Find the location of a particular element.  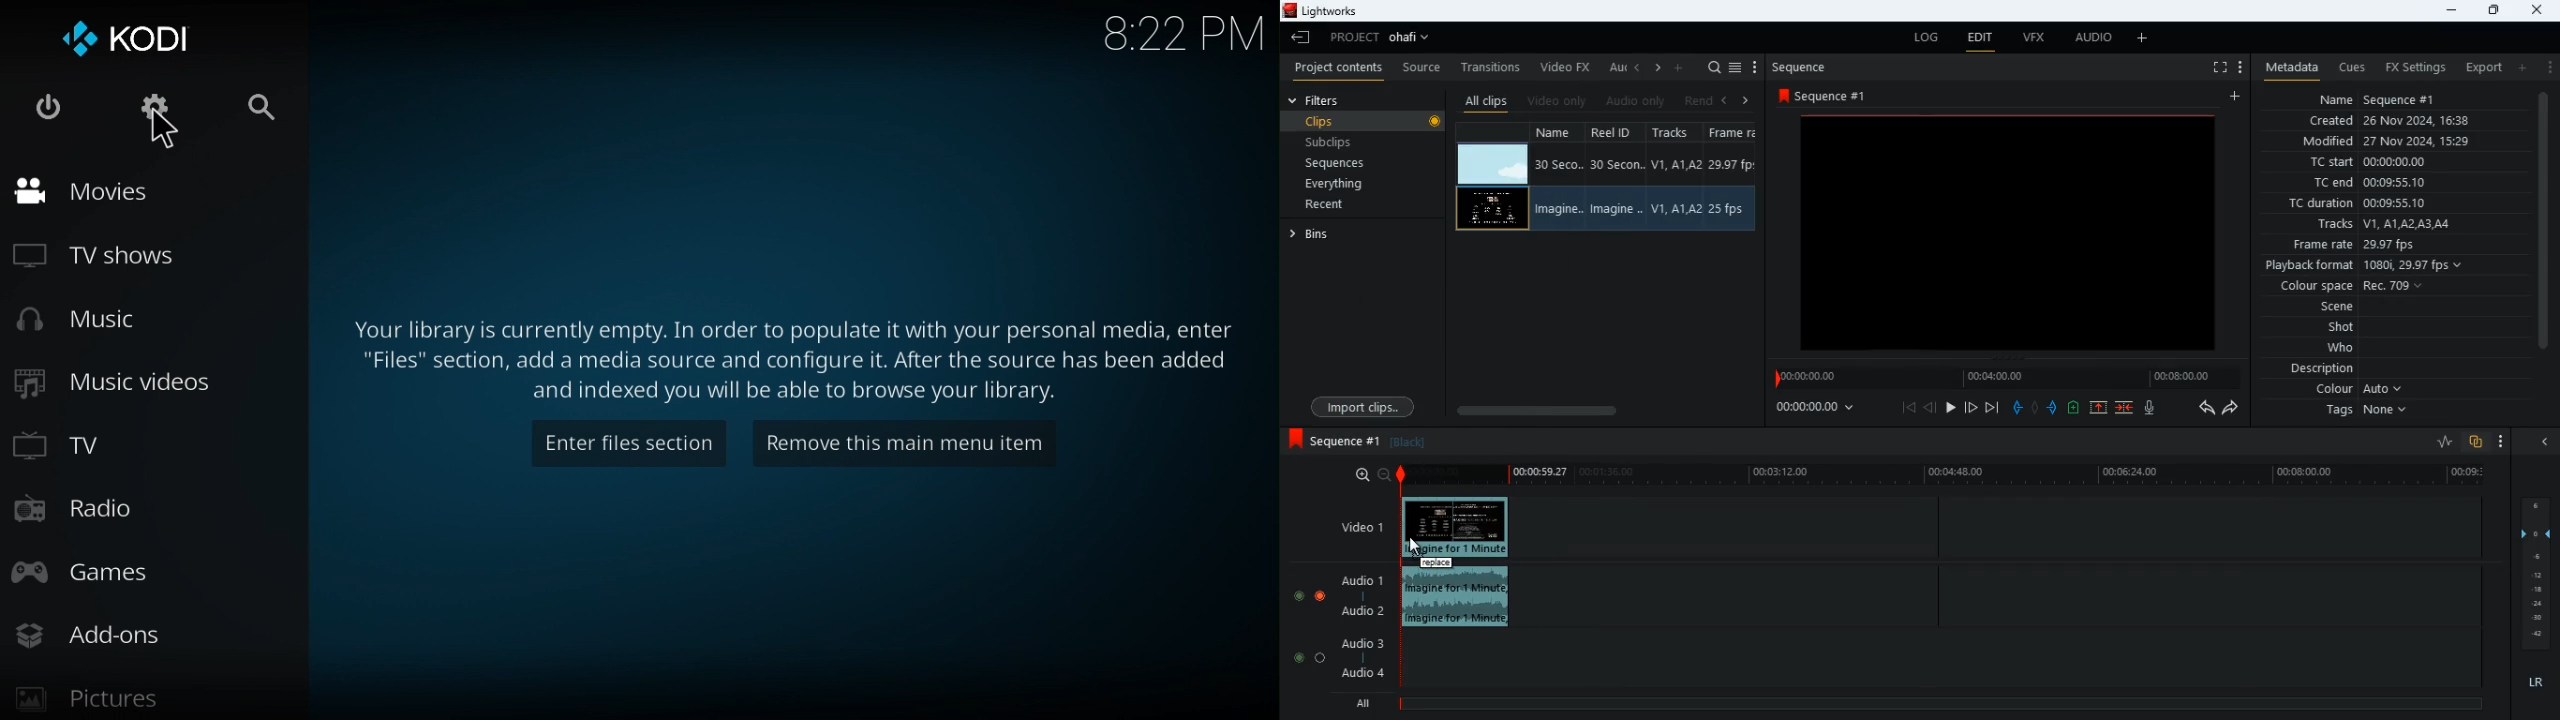

time is located at coordinates (1824, 406).